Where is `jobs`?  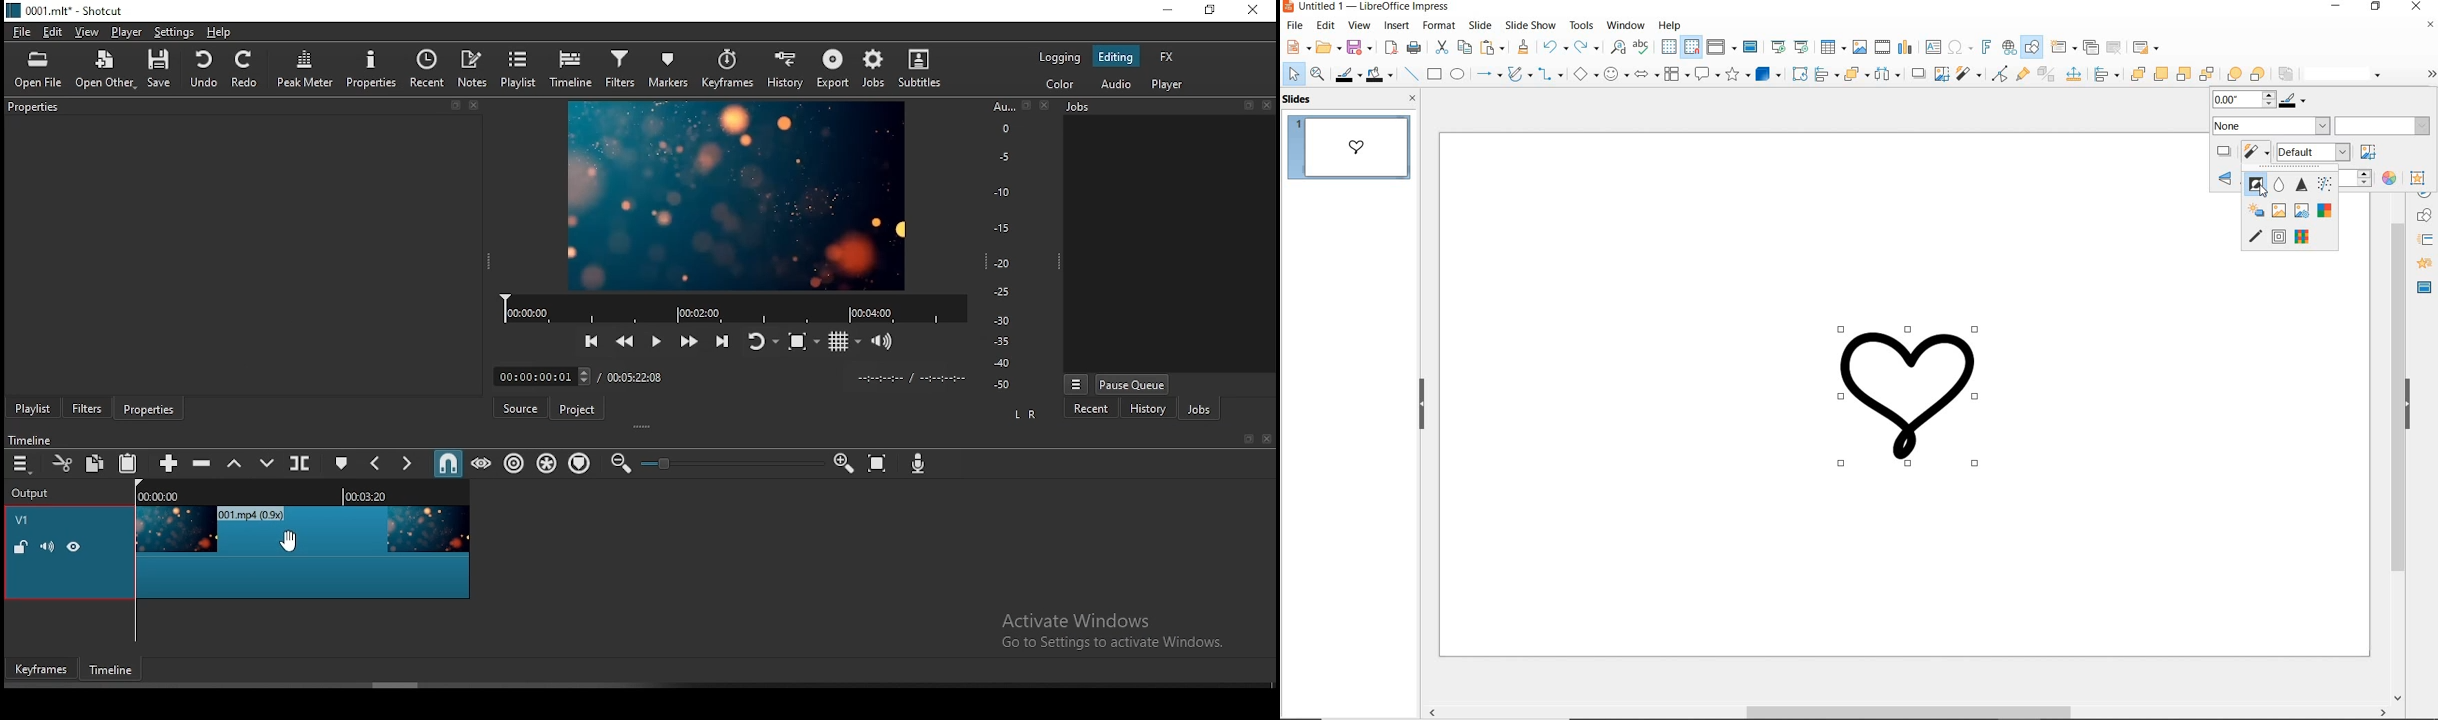
jobs is located at coordinates (871, 71).